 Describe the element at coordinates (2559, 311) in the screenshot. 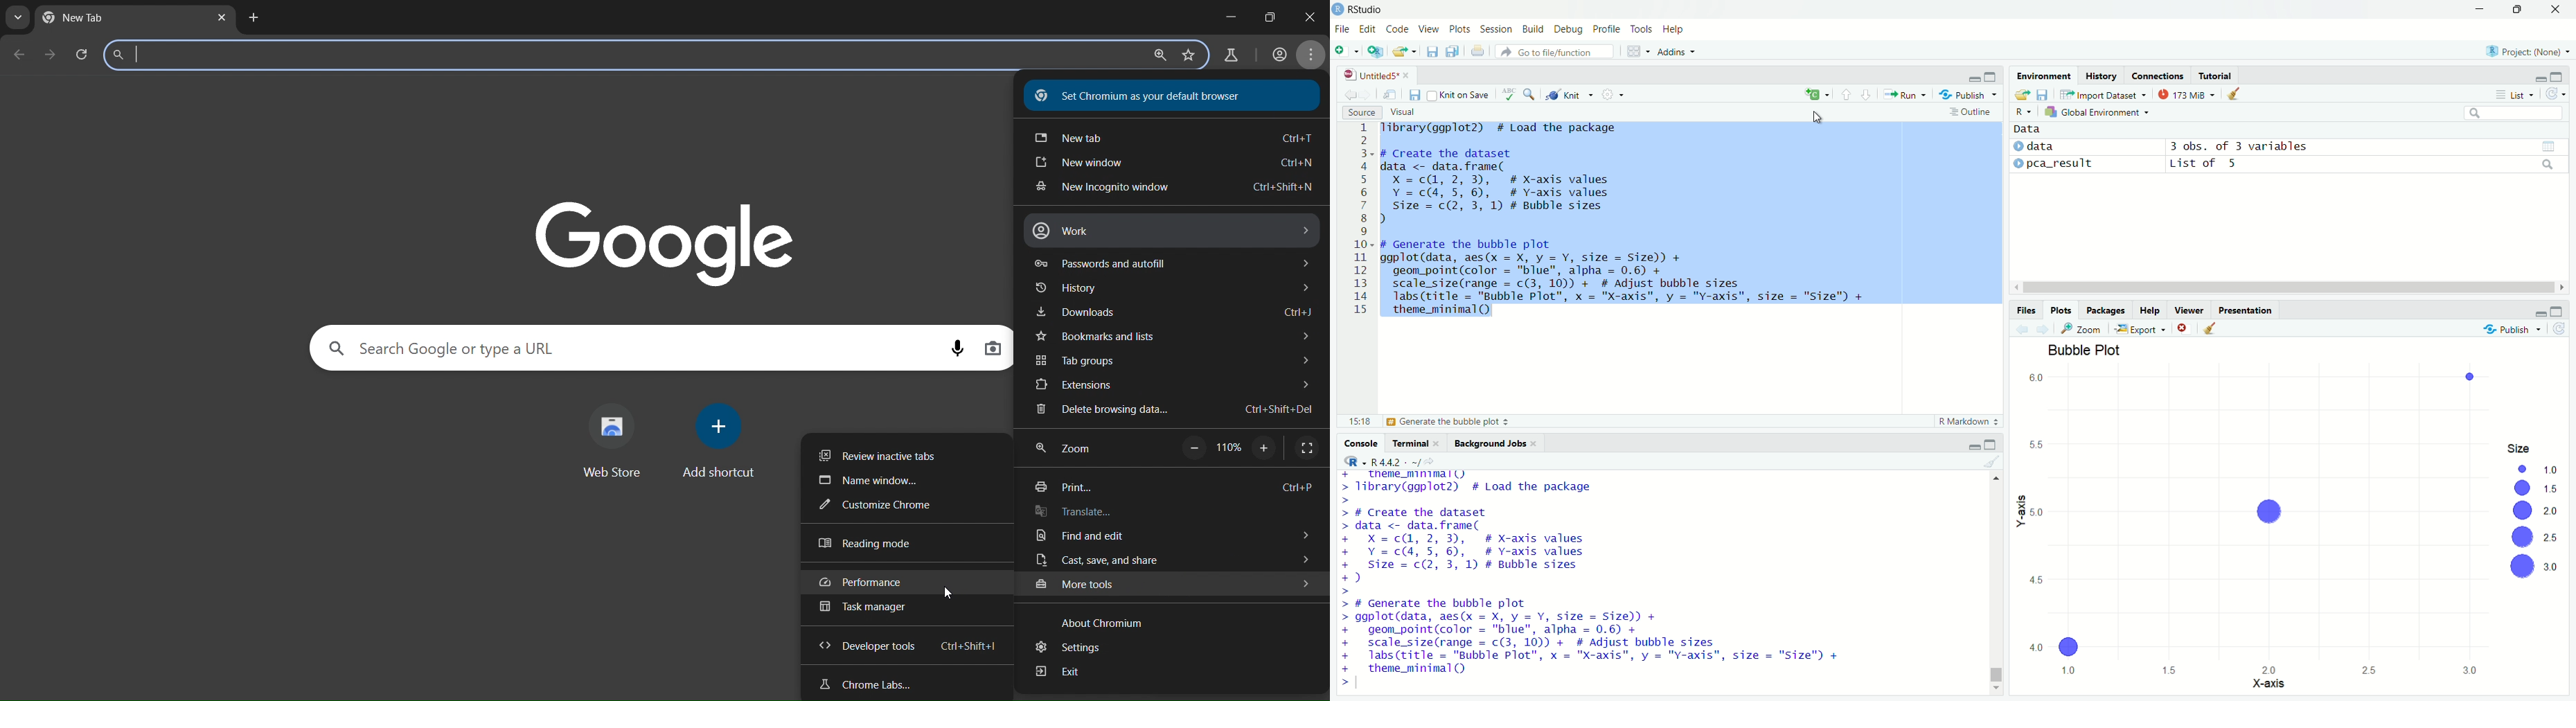

I see `maximize` at that location.